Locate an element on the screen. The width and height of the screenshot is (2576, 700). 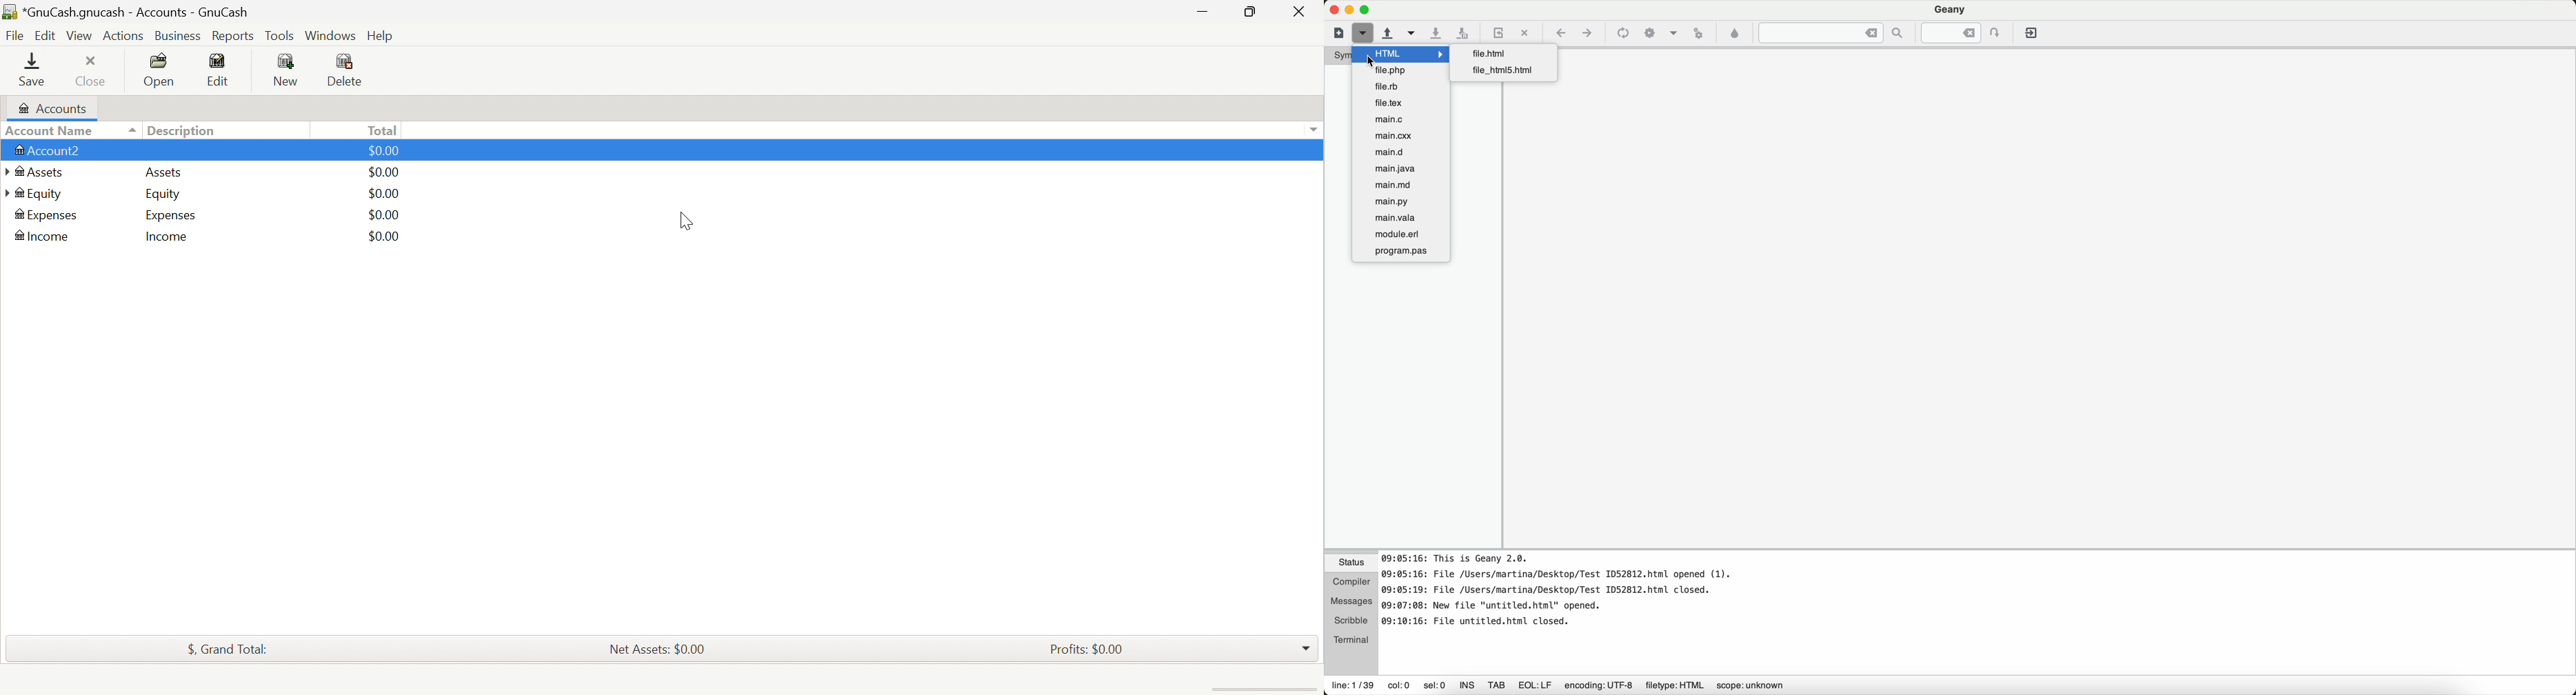
Minimize is located at coordinates (1201, 11).